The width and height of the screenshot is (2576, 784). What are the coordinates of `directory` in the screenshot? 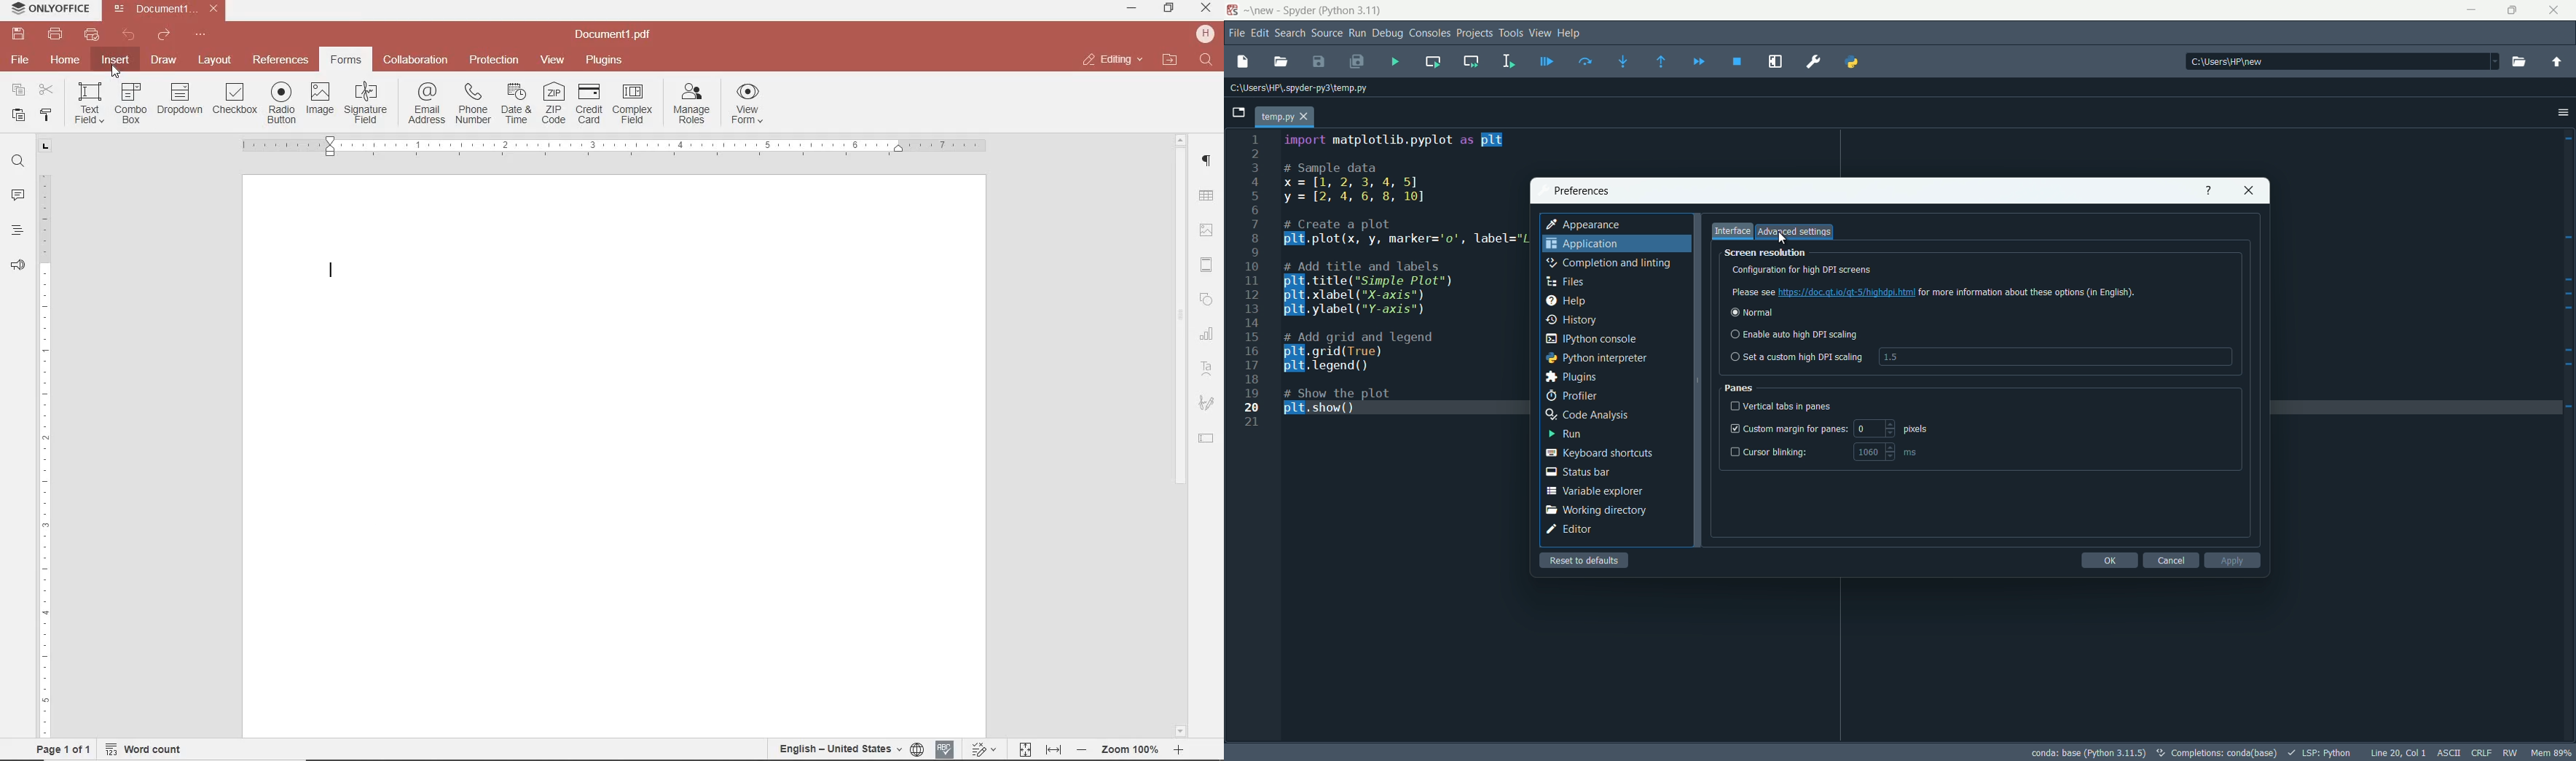 It's located at (2341, 61).